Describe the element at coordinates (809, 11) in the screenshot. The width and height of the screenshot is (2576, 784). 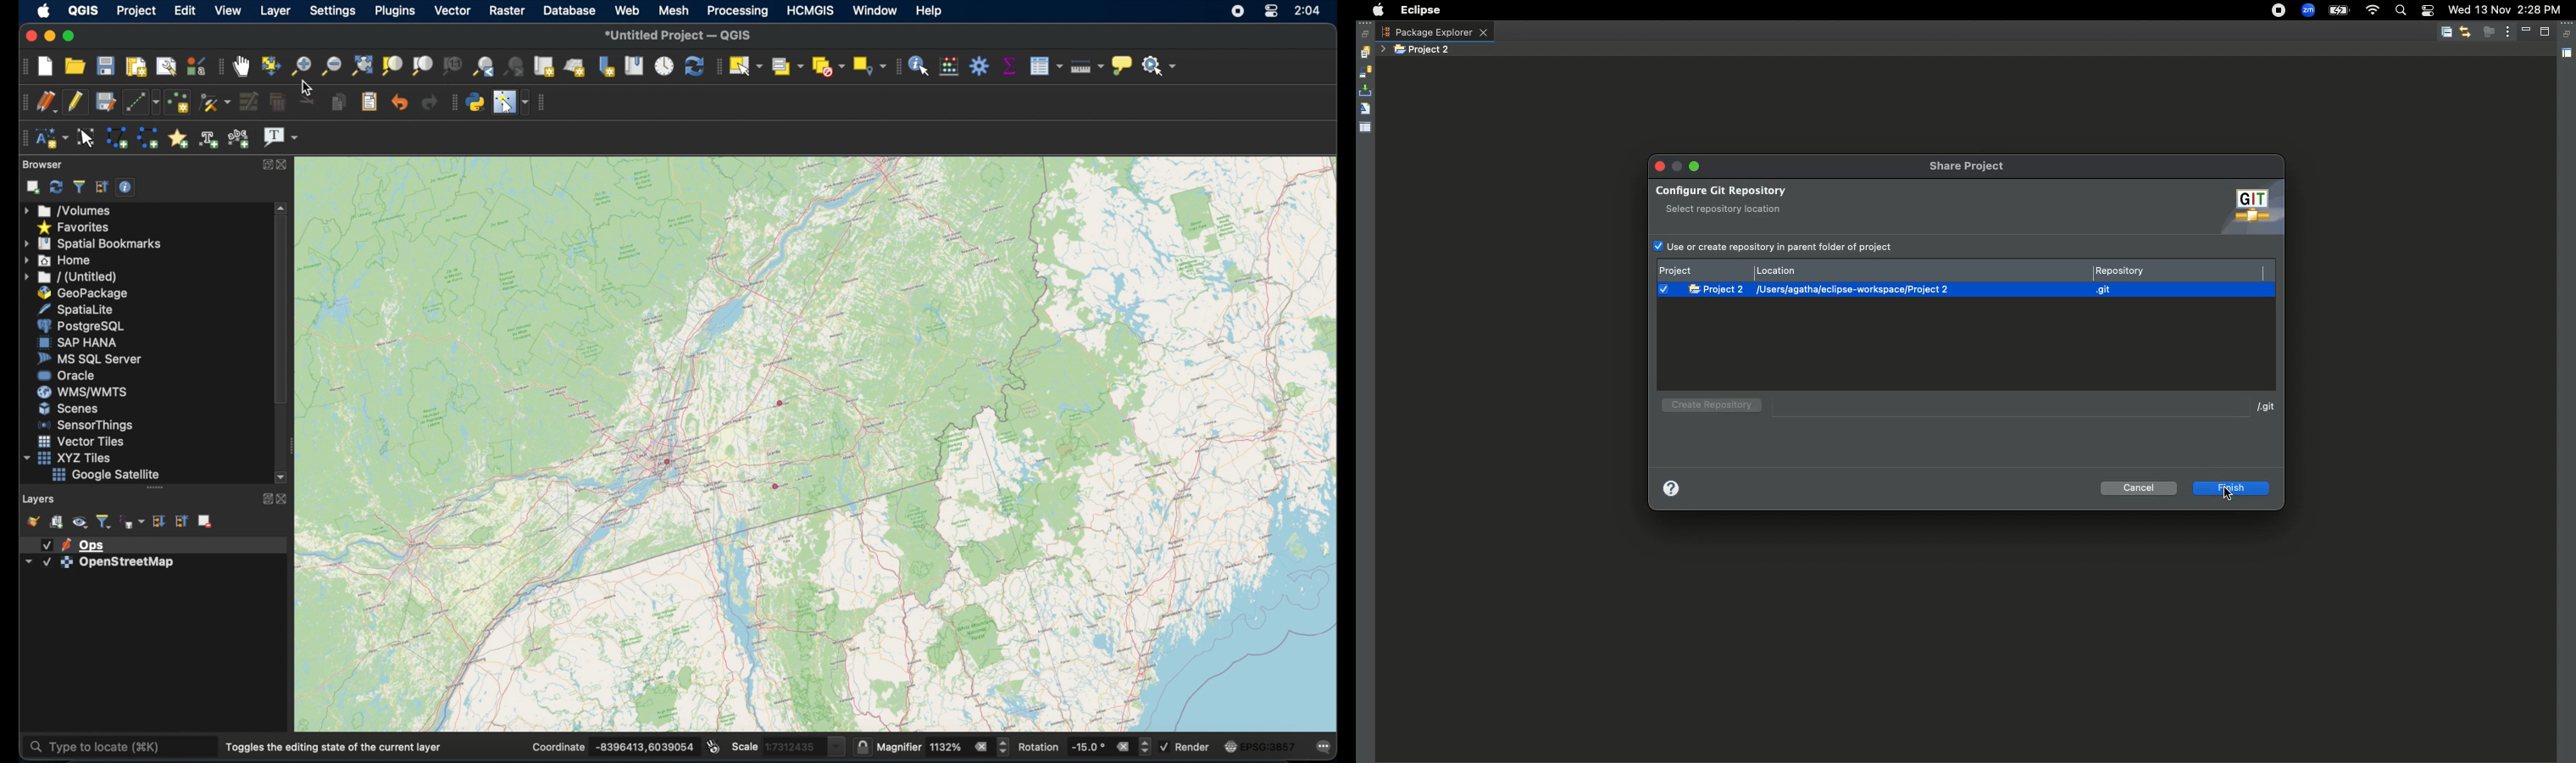
I see `HCMGIS` at that location.